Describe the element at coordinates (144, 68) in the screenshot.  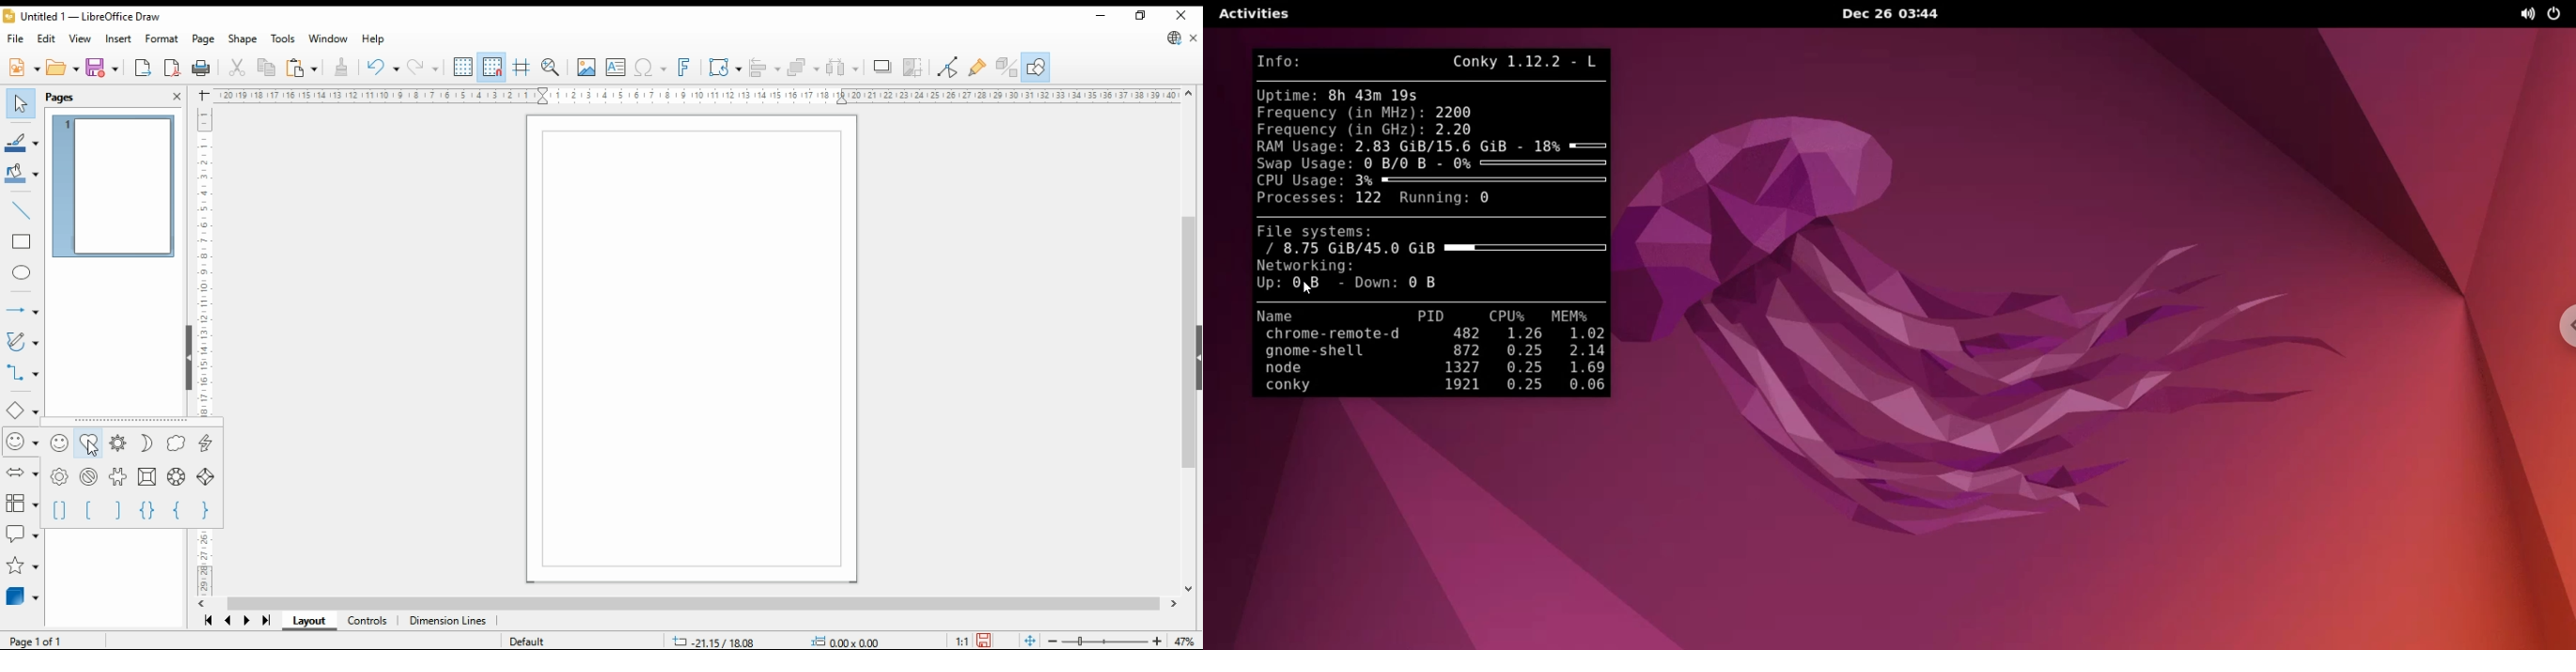
I see `export` at that location.